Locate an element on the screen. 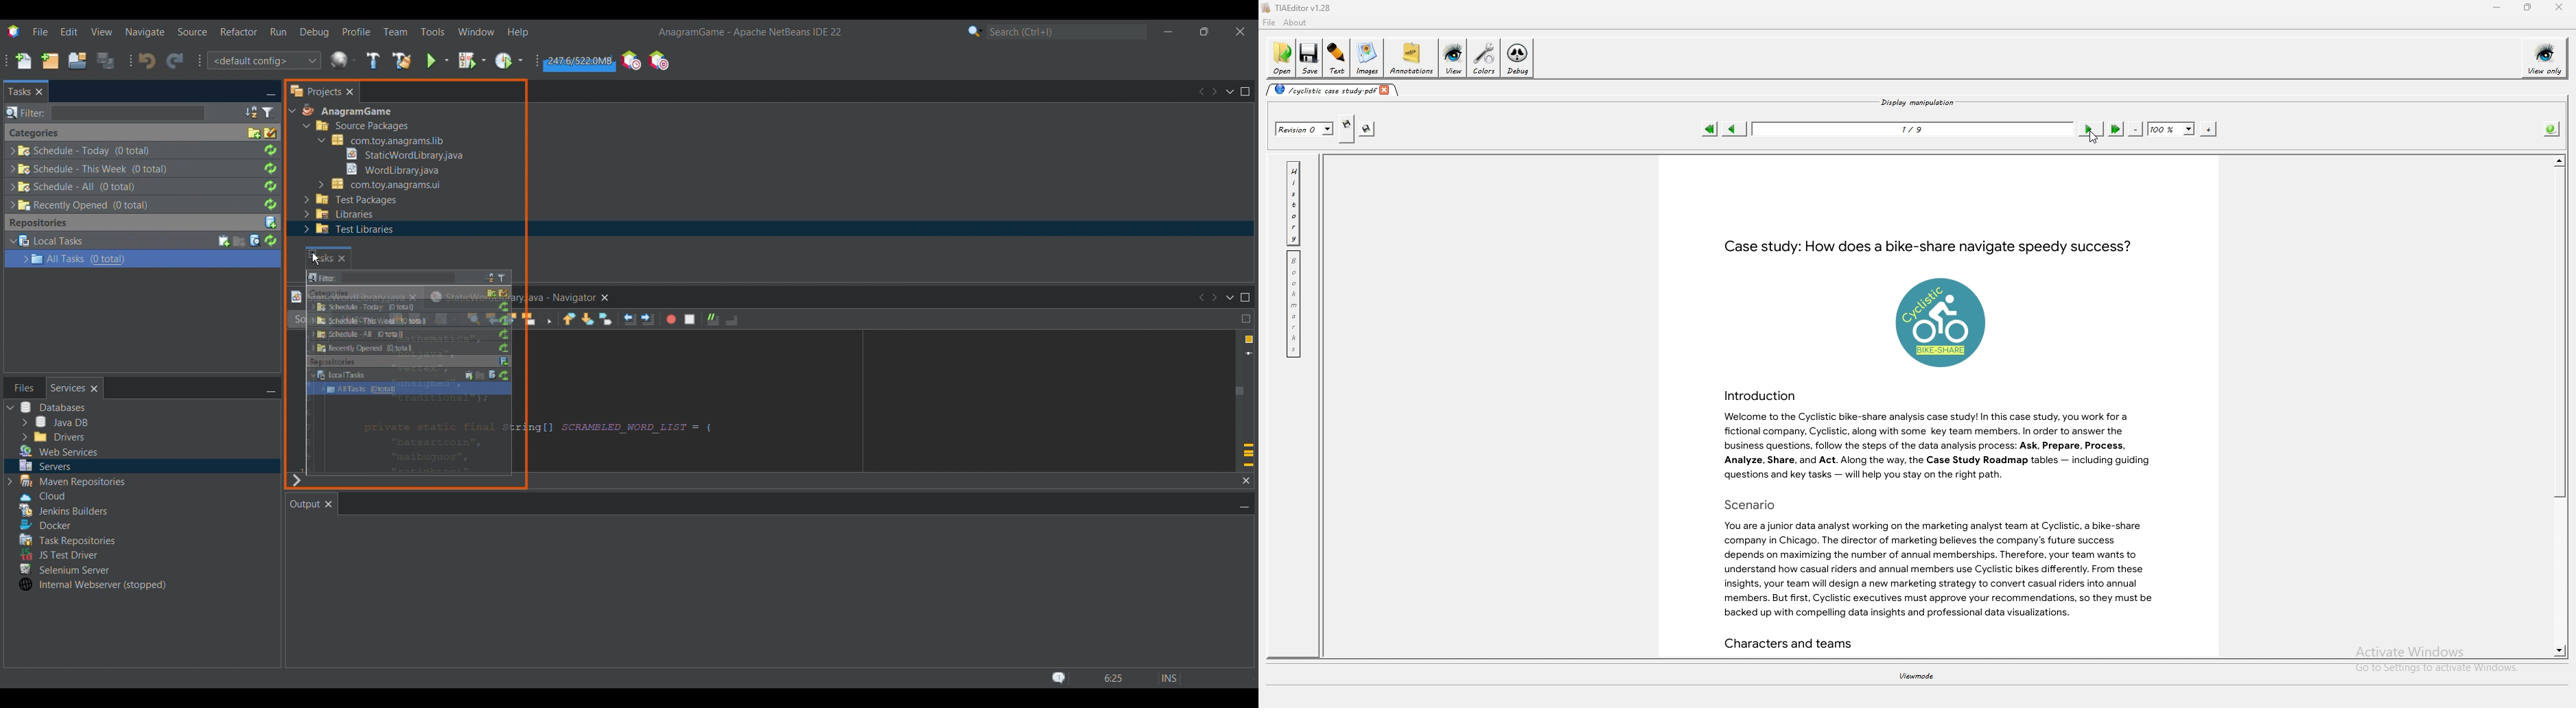 The width and height of the screenshot is (2576, 728). Indicates search box is located at coordinates (26, 113).